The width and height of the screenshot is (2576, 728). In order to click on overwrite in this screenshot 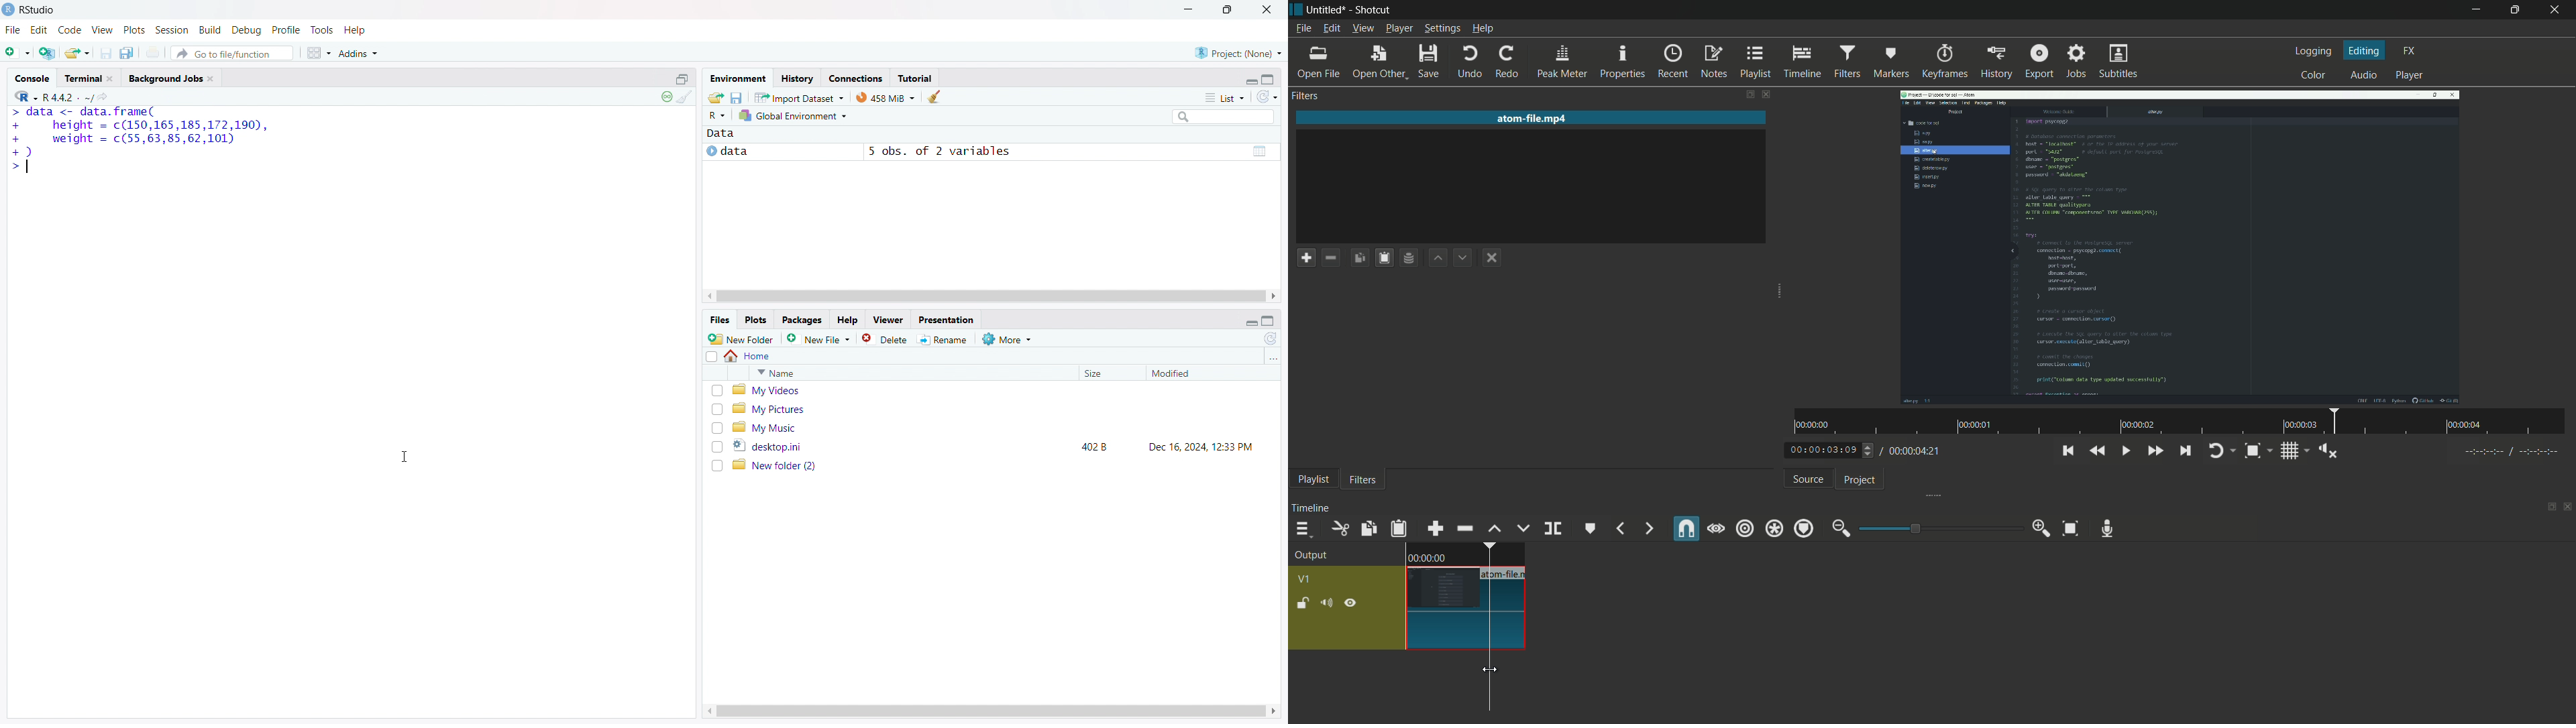, I will do `click(1524, 527)`.